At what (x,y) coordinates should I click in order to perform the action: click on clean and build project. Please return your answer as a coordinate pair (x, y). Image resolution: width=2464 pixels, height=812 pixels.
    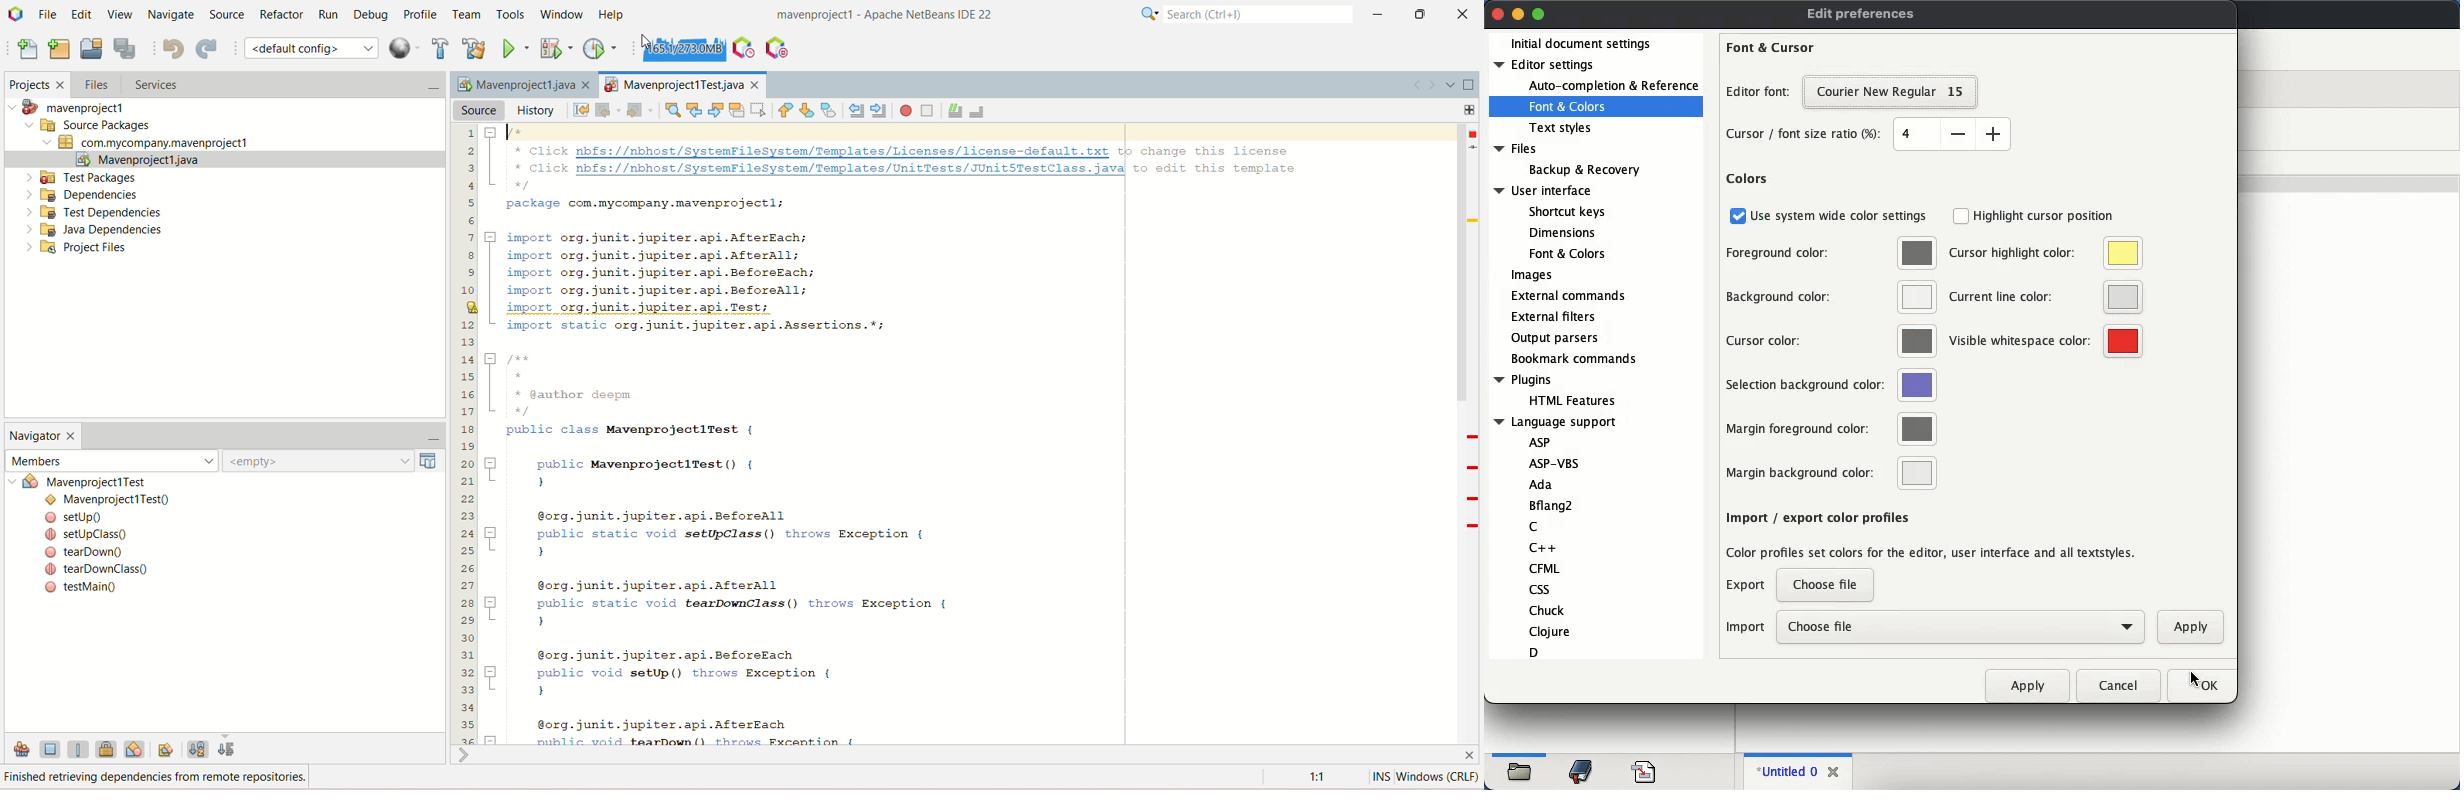
    Looking at the image, I should click on (474, 48).